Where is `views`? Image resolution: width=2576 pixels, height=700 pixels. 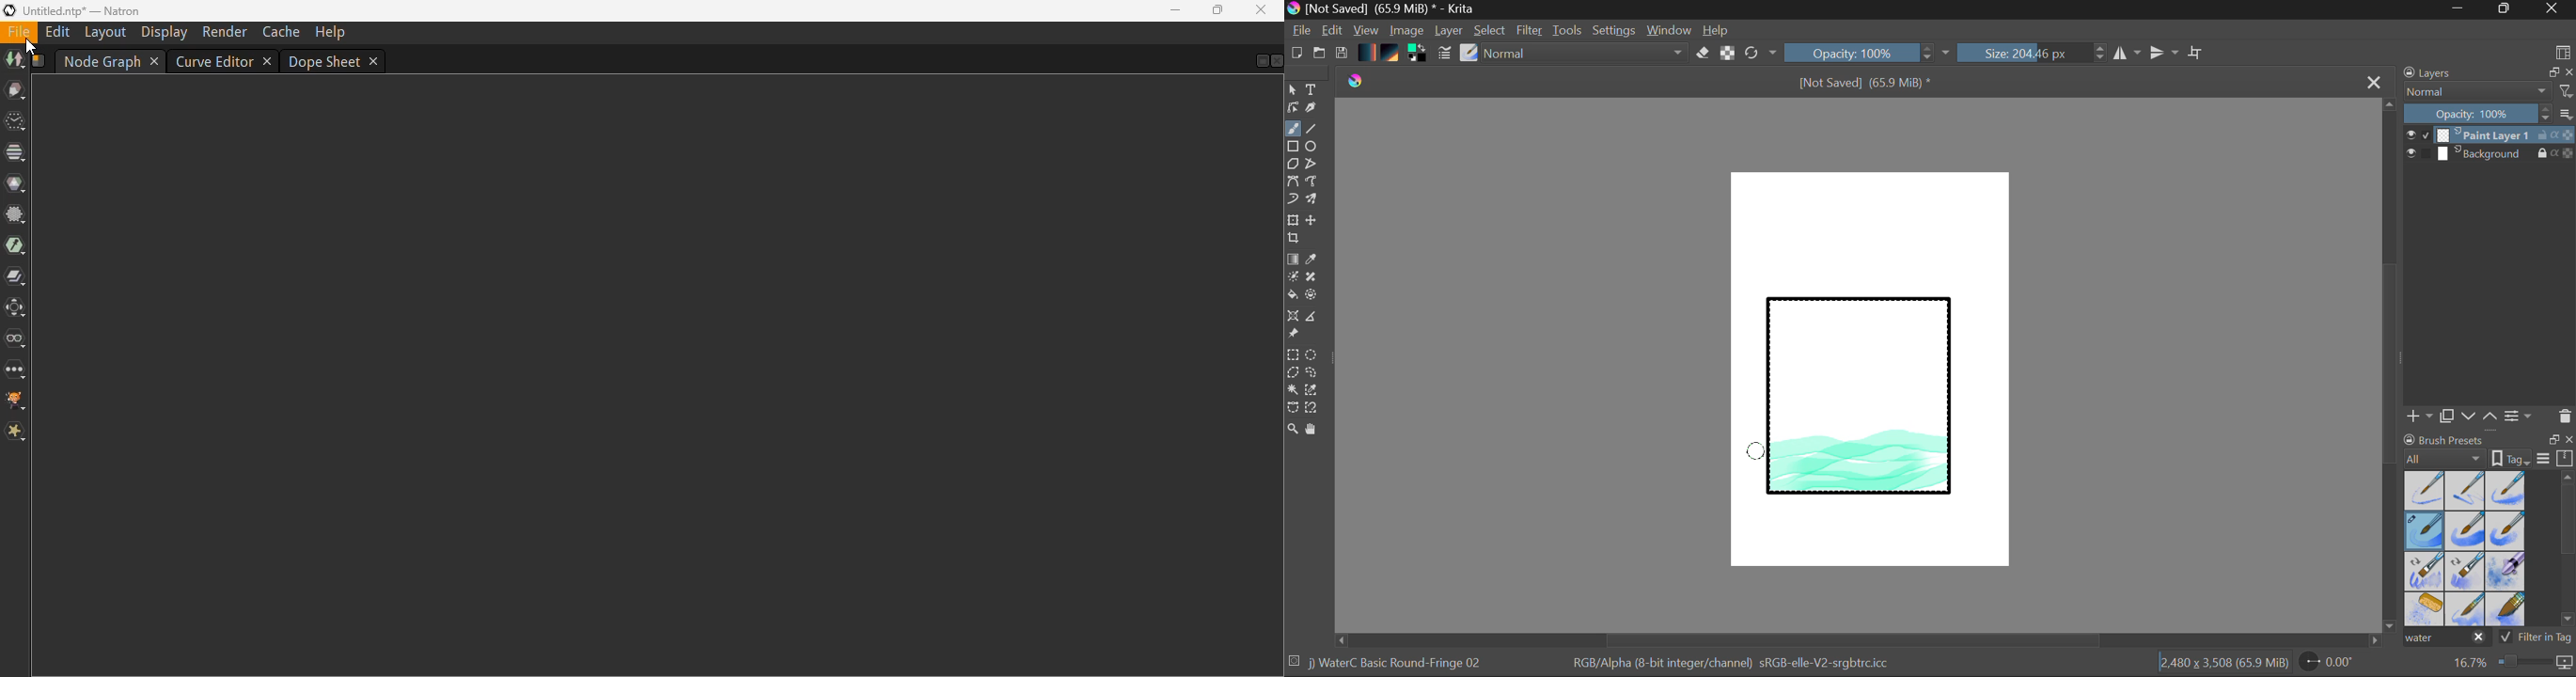 views is located at coordinates (17, 340).